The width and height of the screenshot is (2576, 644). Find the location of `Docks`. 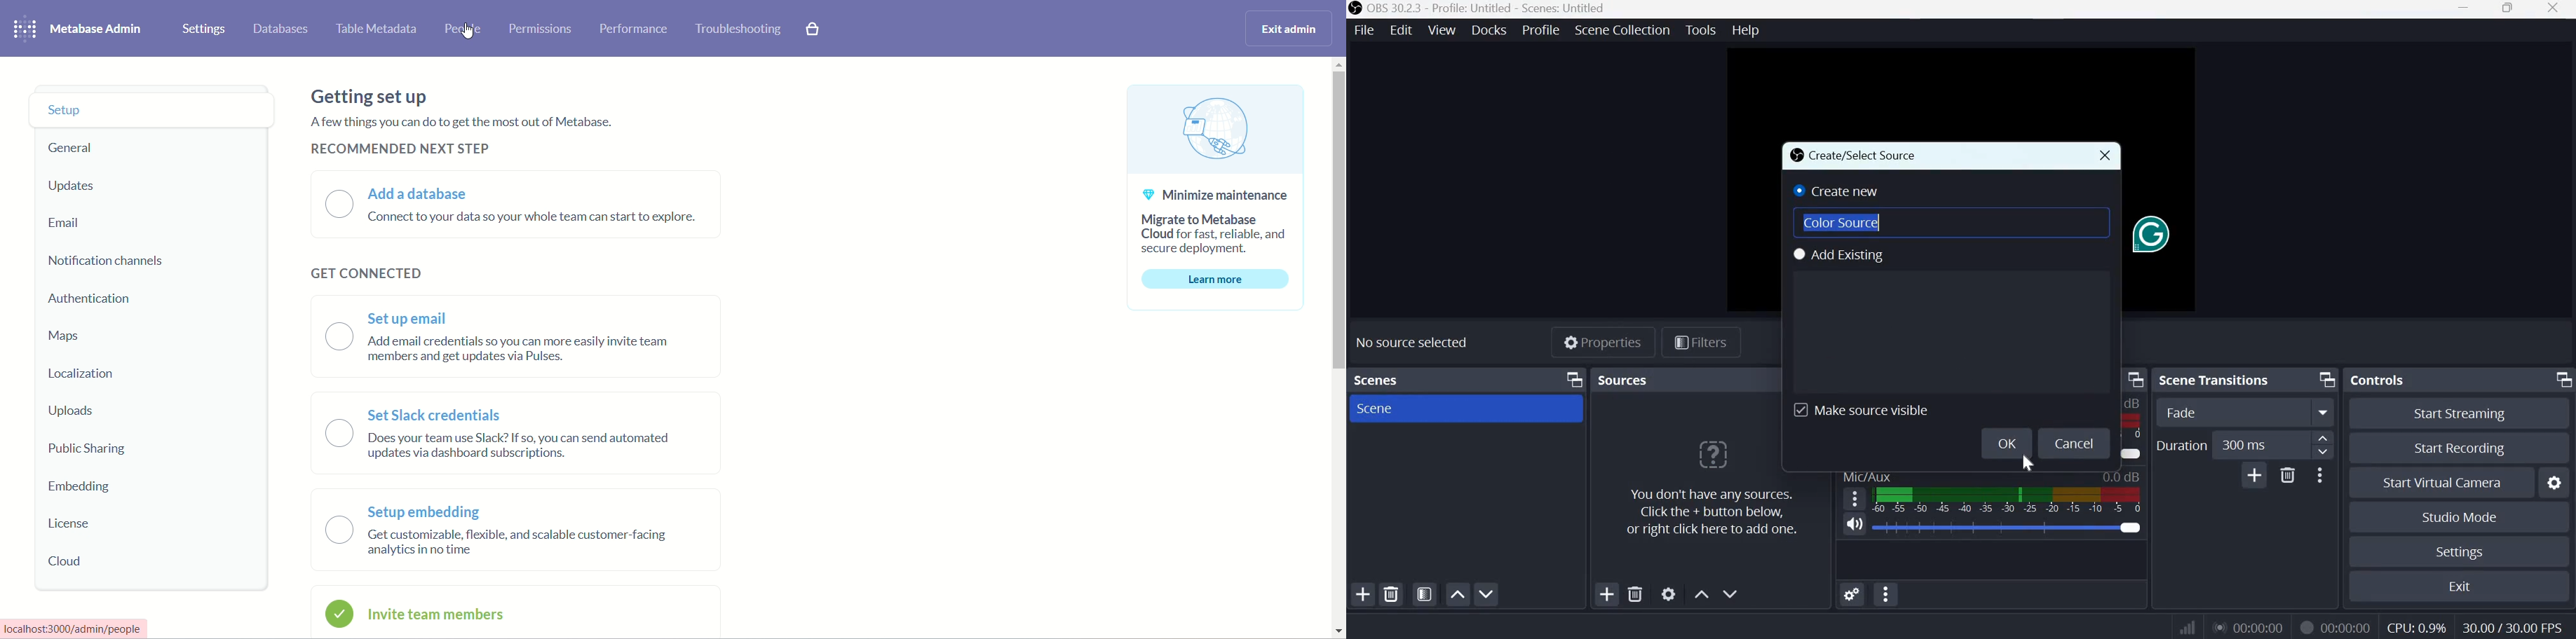

Docks is located at coordinates (1489, 29).